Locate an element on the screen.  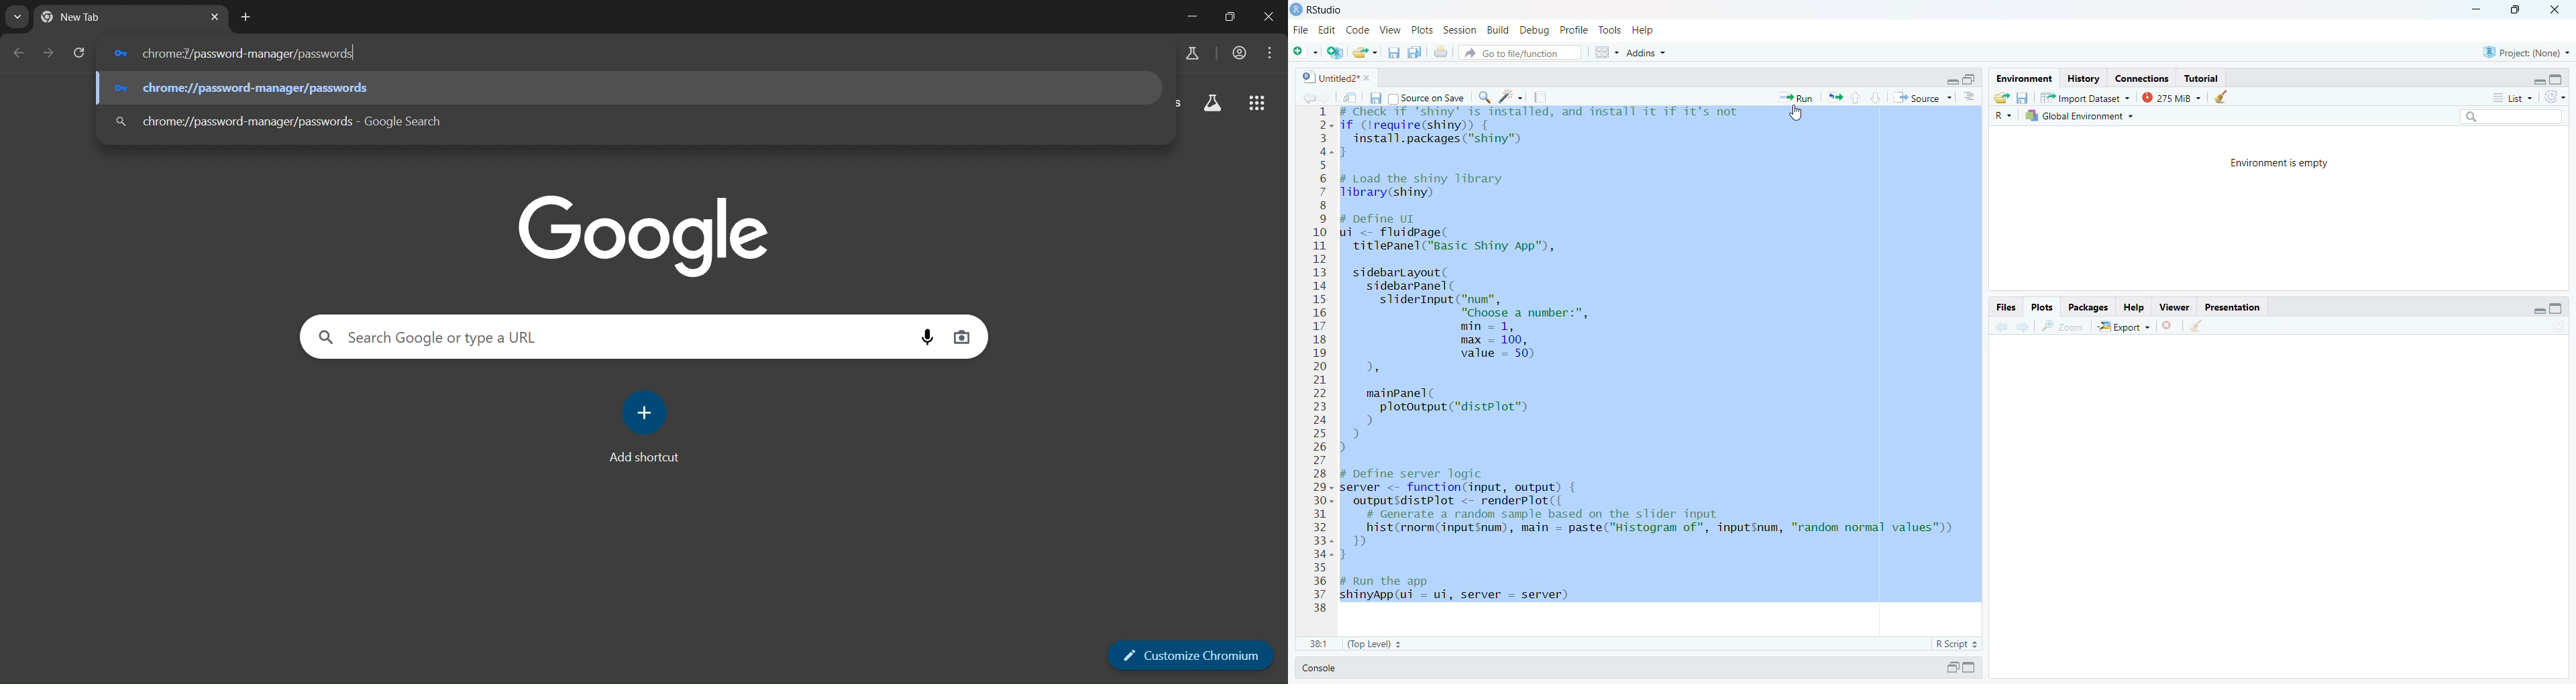
search labs is located at coordinates (1190, 54).